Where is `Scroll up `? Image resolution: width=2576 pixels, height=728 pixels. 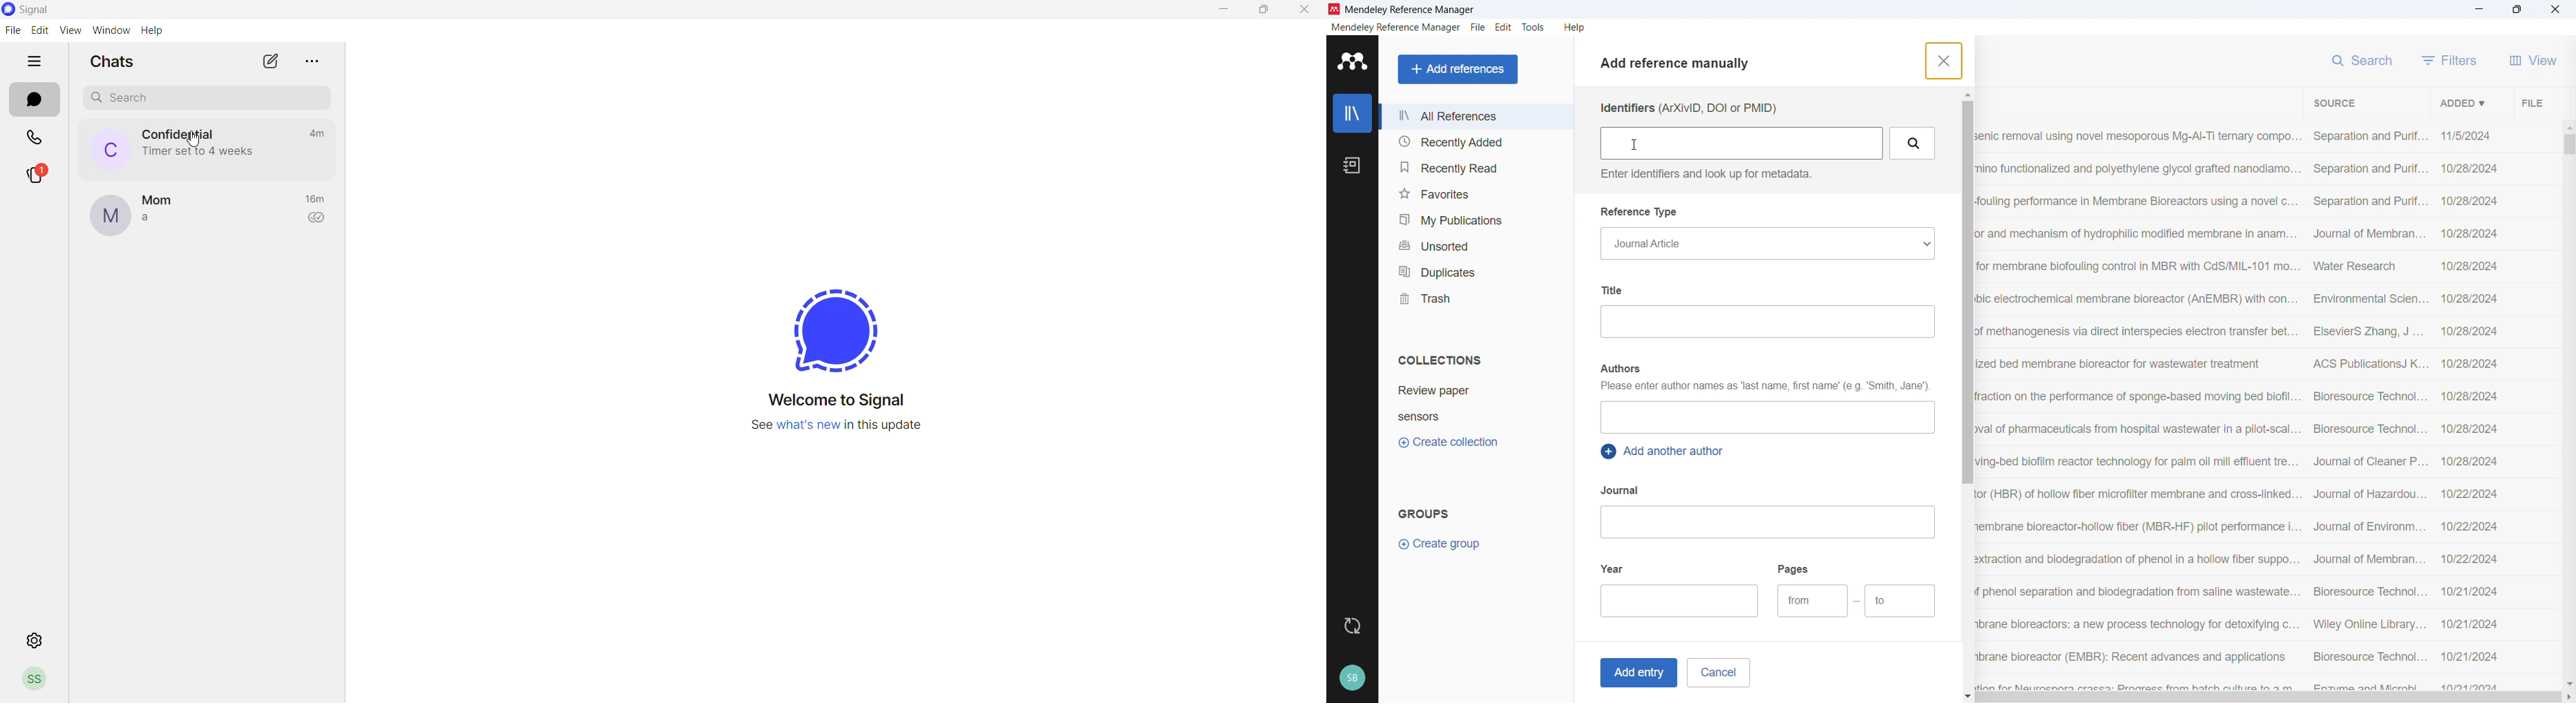 Scroll up  is located at coordinates (2569, 126).